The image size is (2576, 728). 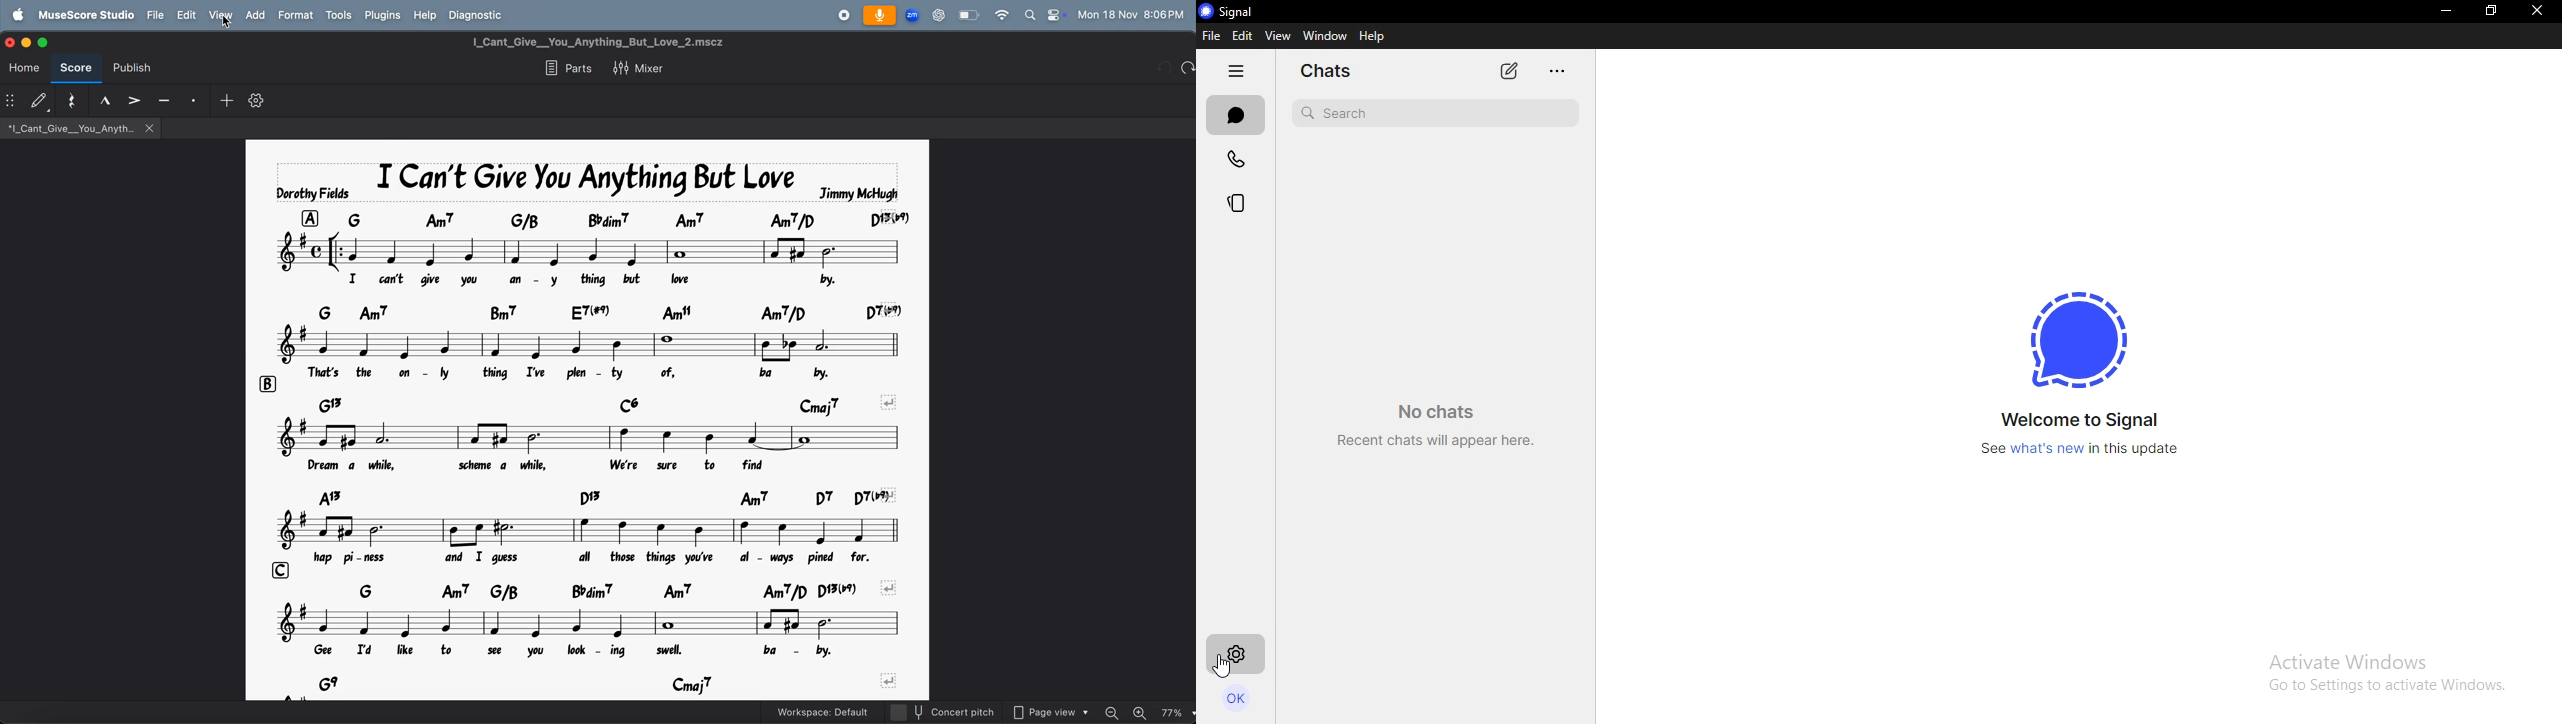 I want to click on rows, so click(x=278, y=569).